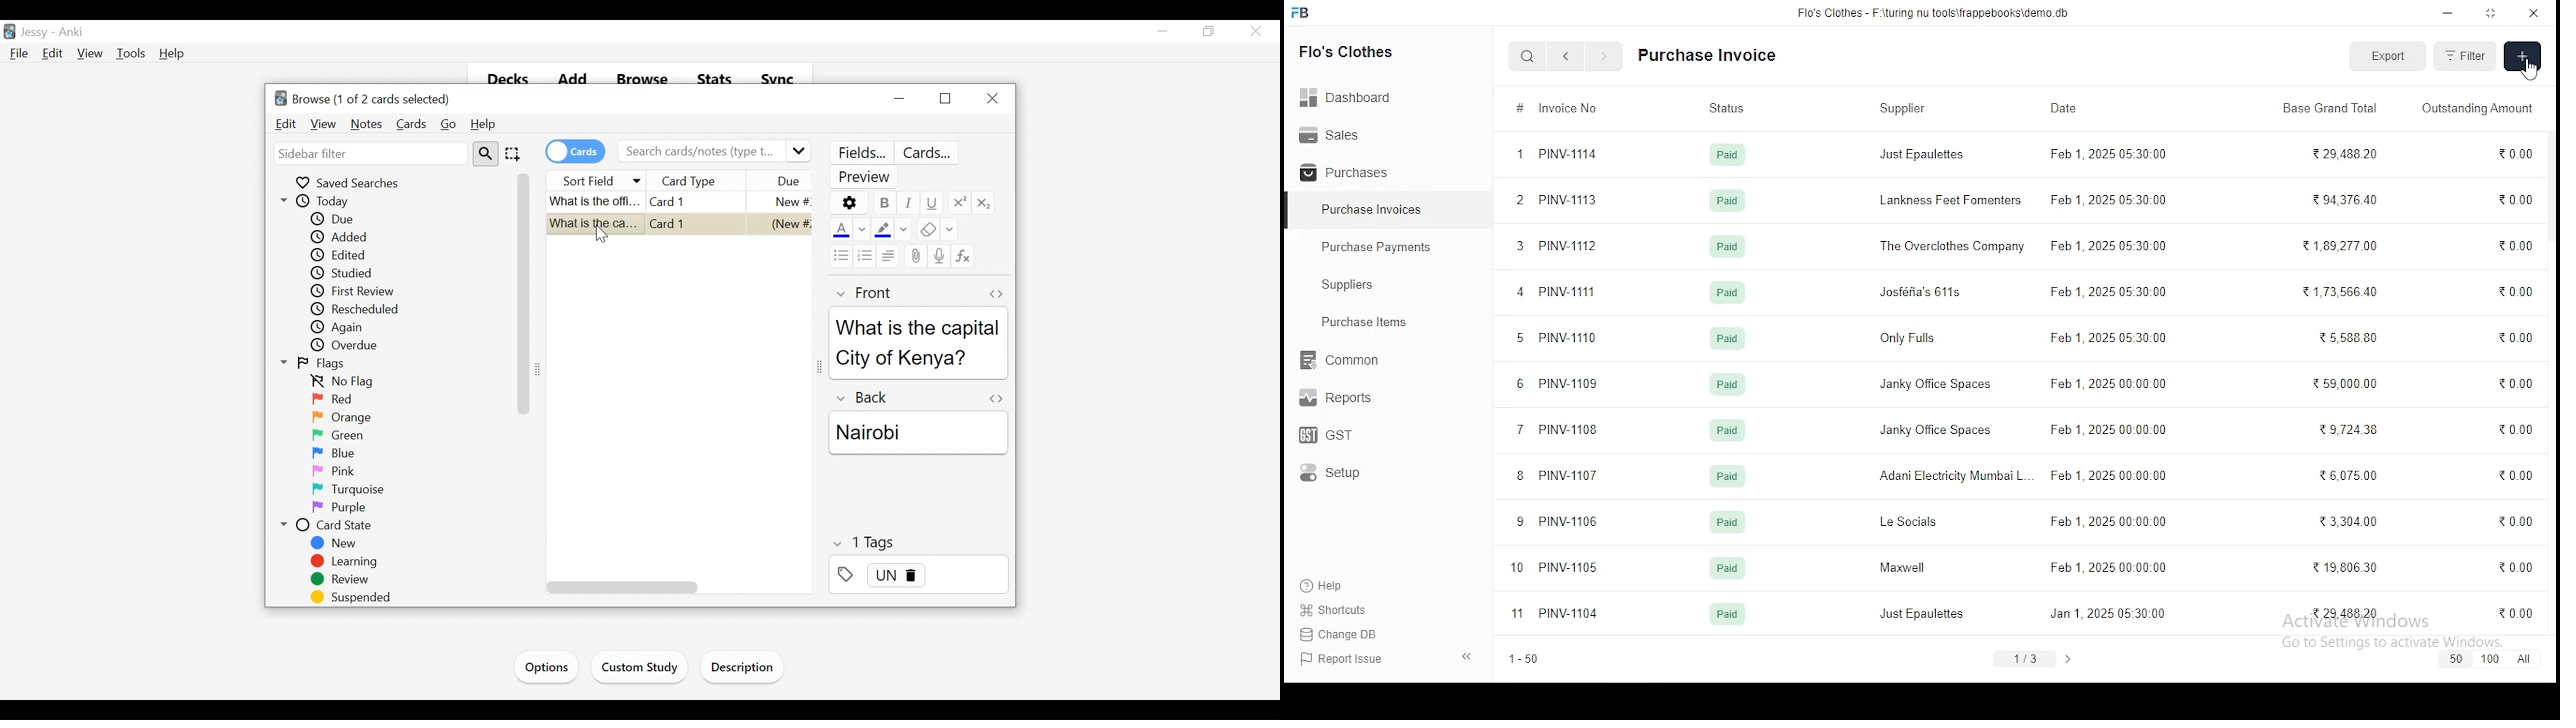  Describe the element at coordinates (1727, 524) in the screenshot. I see `paid` at that location.